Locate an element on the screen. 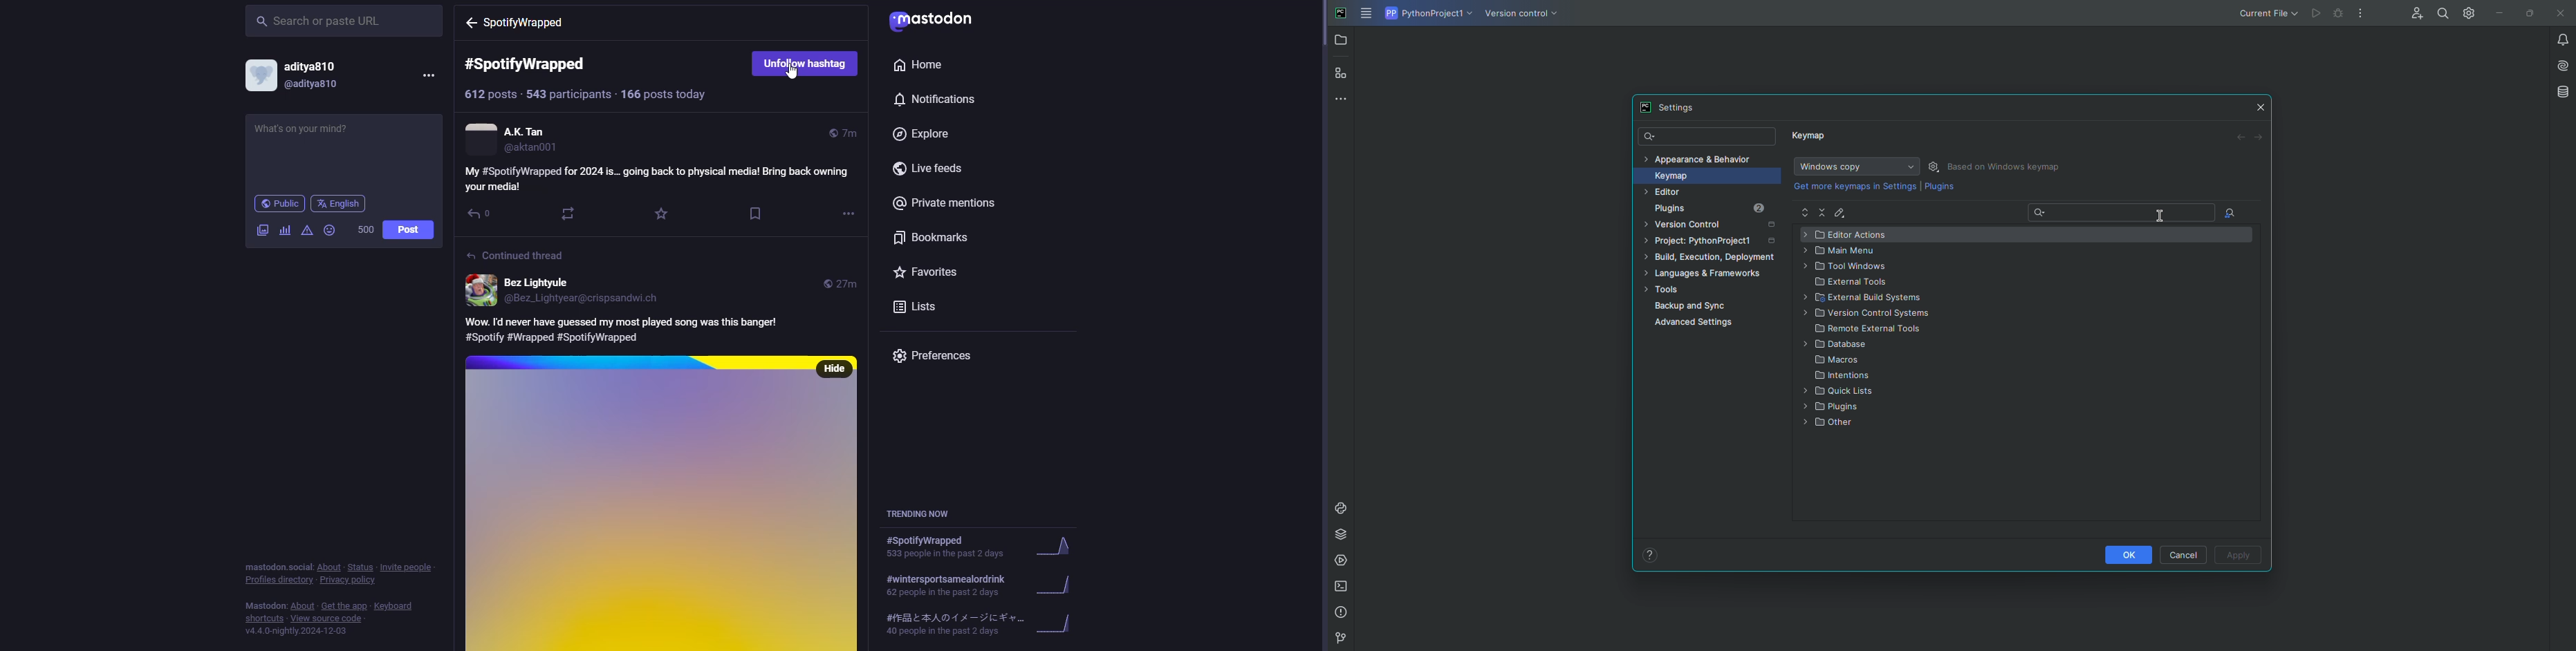  favorite is located at coordinates (662, 214).